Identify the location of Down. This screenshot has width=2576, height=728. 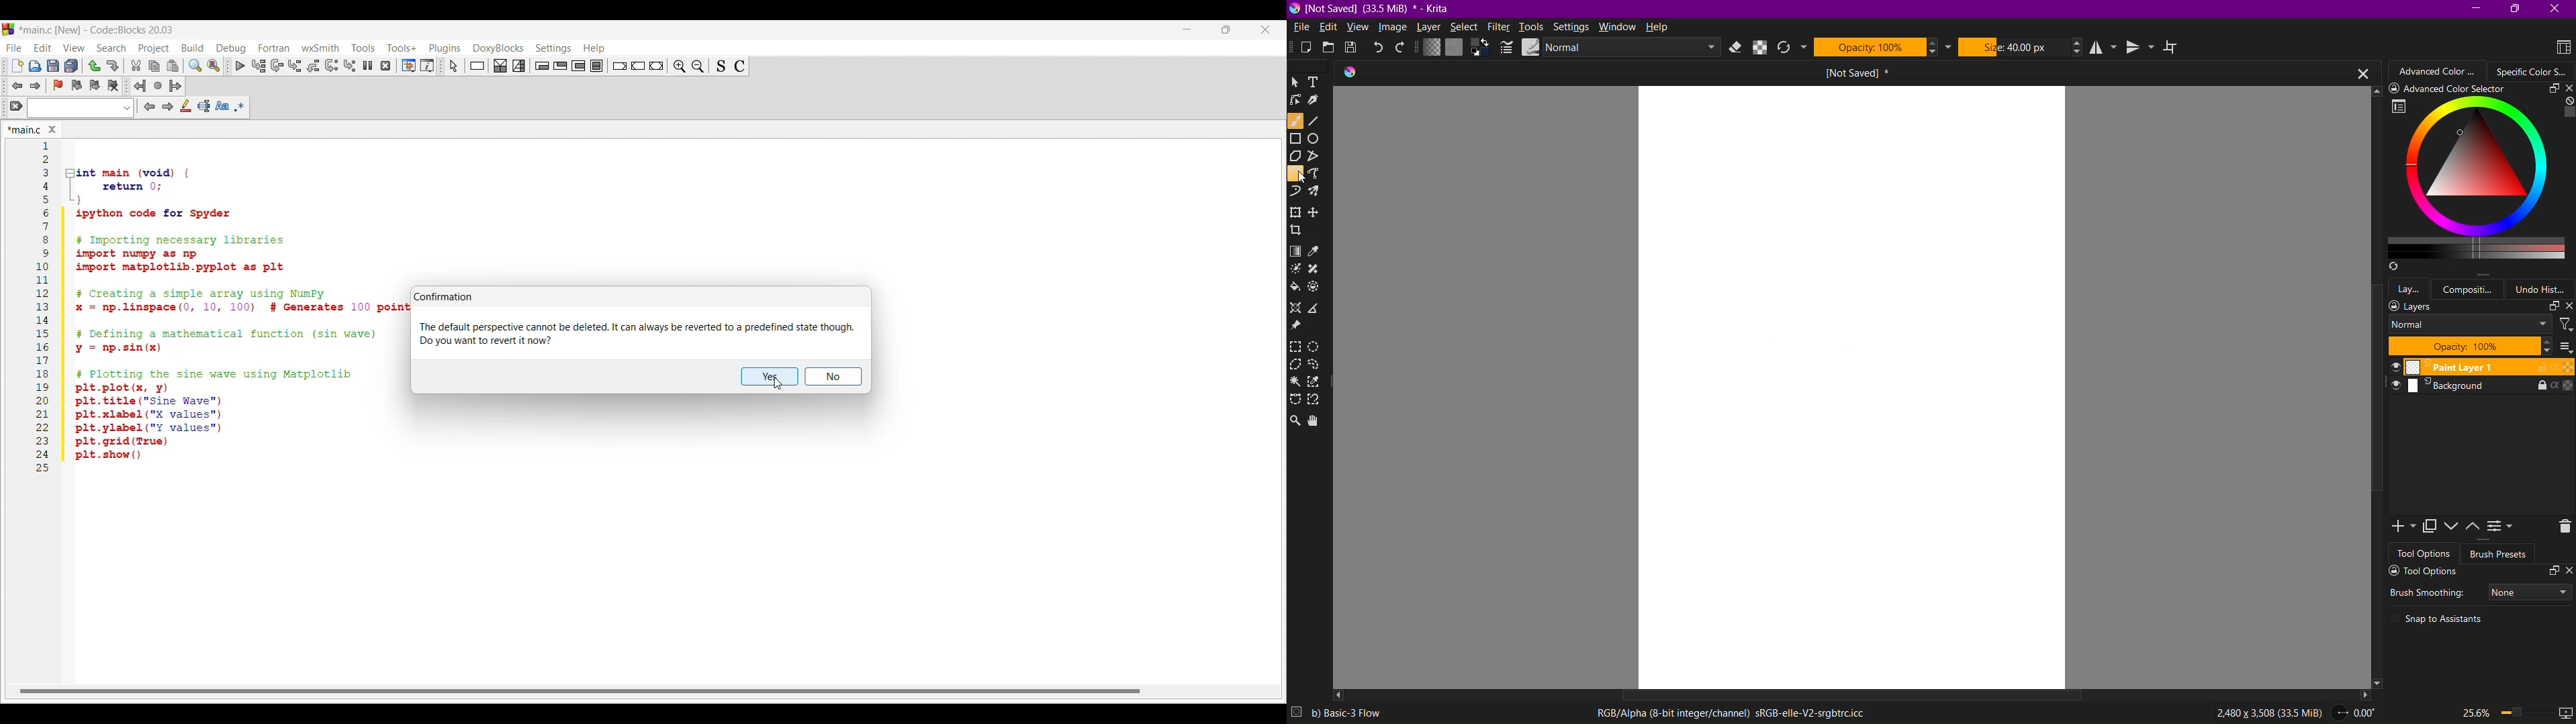
(2381, 685).